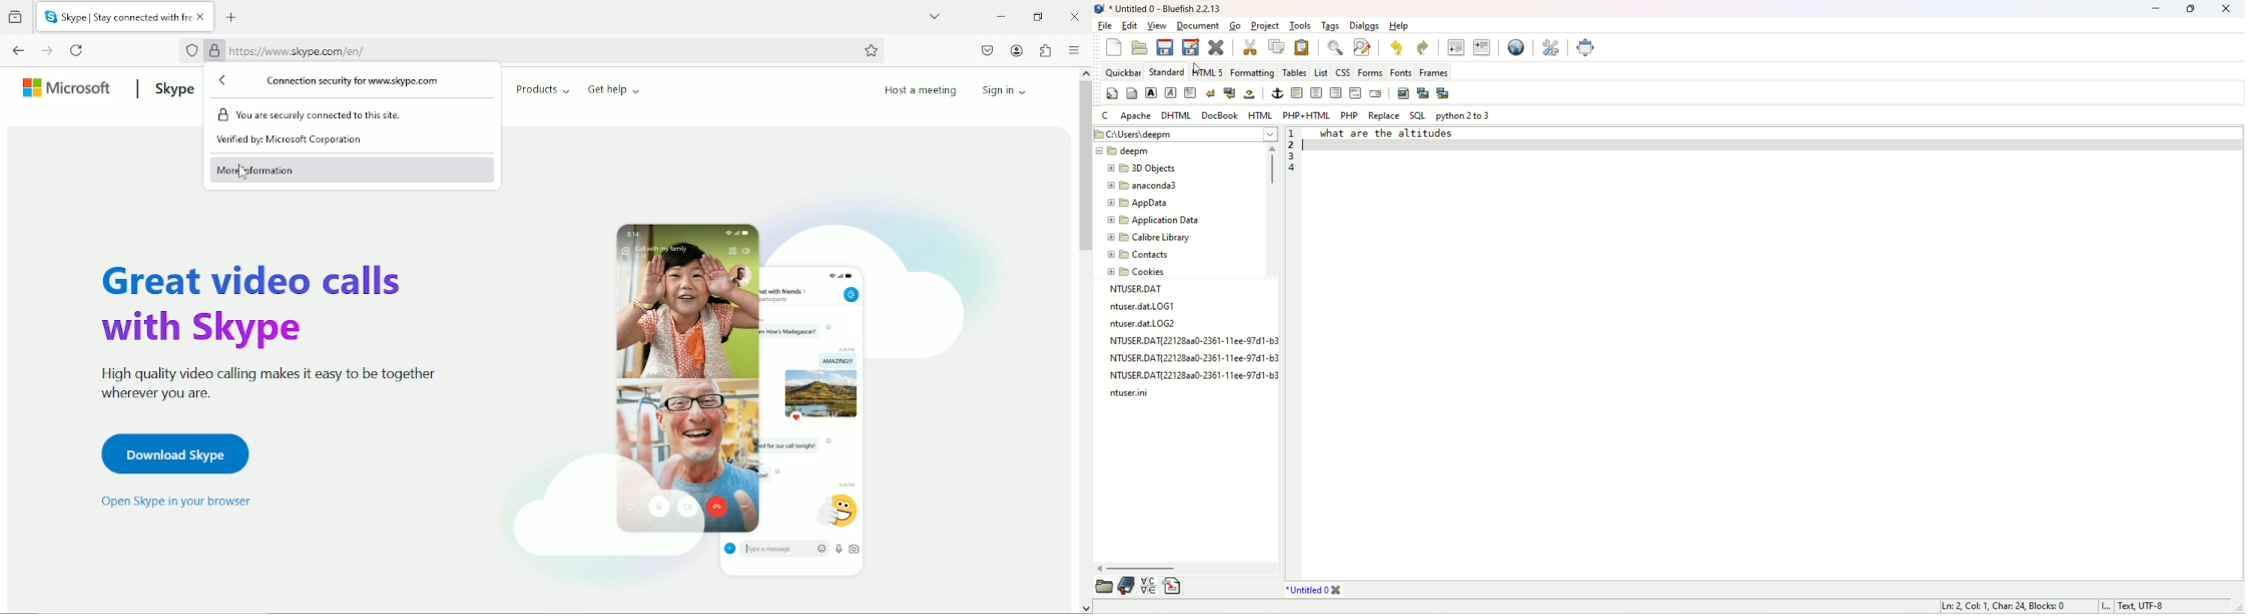 The height and width of the screenshot is (616, 2268). I want to click on Videocall/chat, so click(745, 387).